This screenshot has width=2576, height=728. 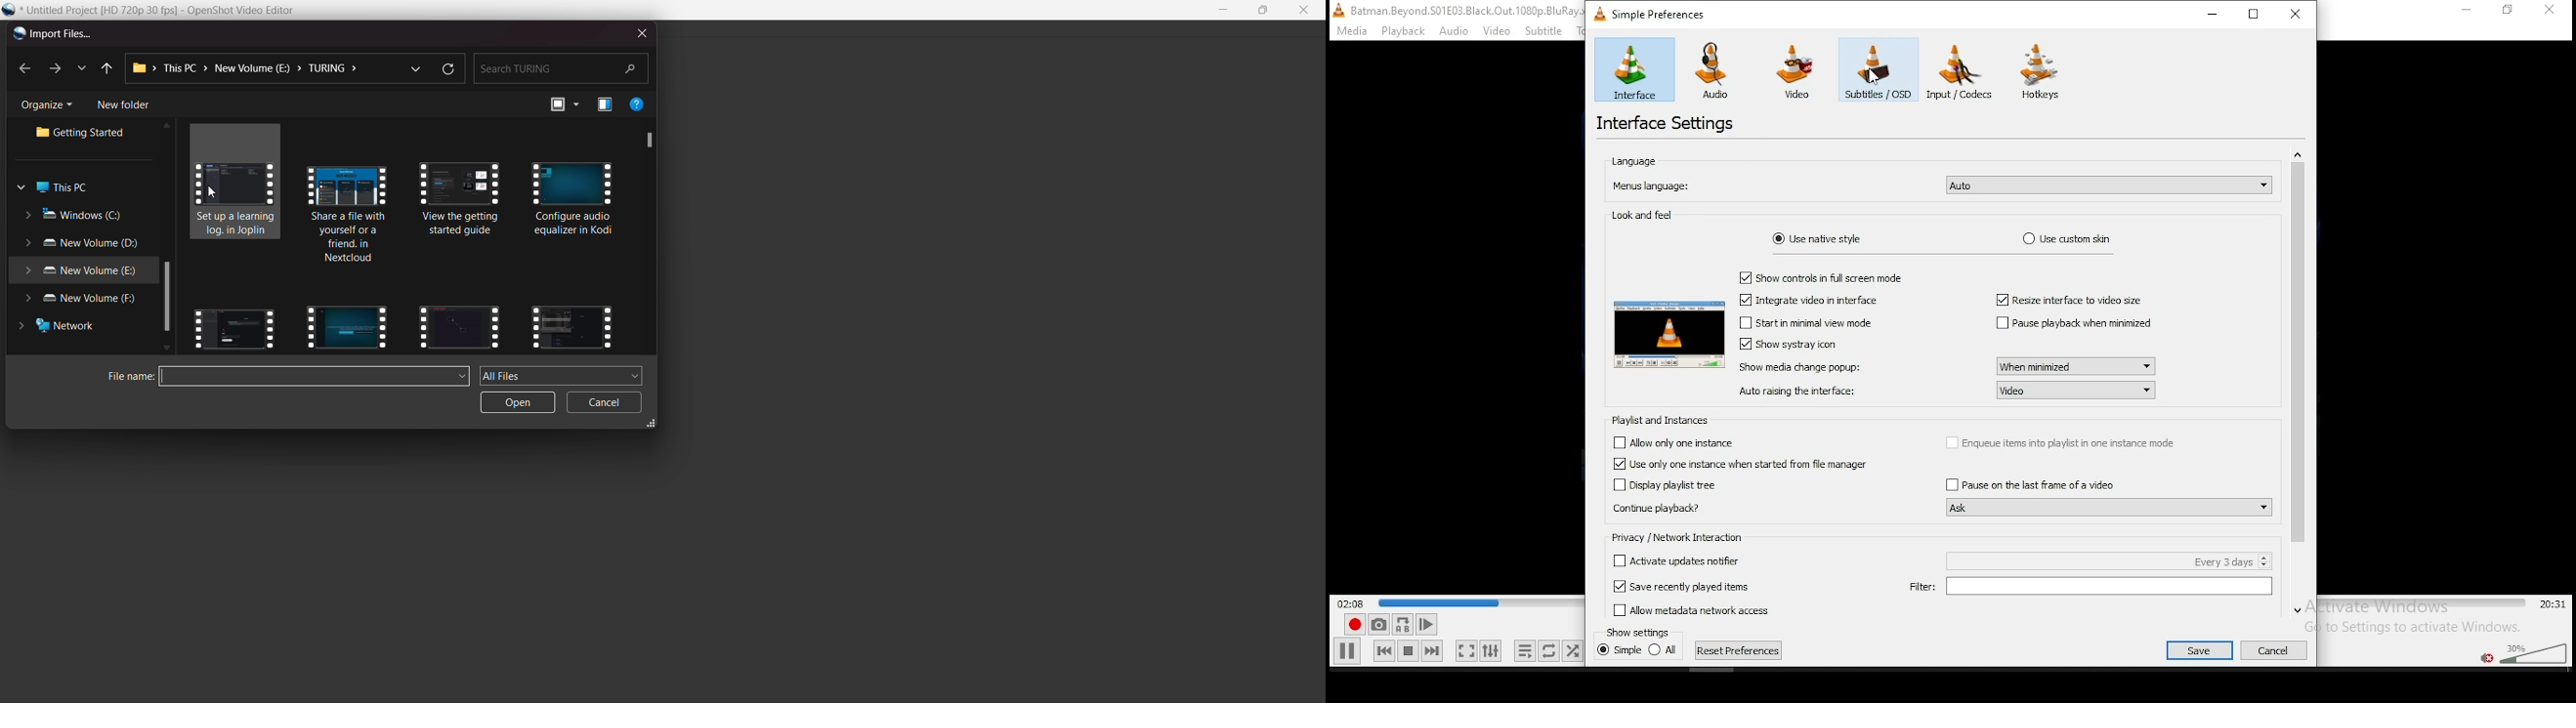 I want to click on record, so click(x=1352, y=625).